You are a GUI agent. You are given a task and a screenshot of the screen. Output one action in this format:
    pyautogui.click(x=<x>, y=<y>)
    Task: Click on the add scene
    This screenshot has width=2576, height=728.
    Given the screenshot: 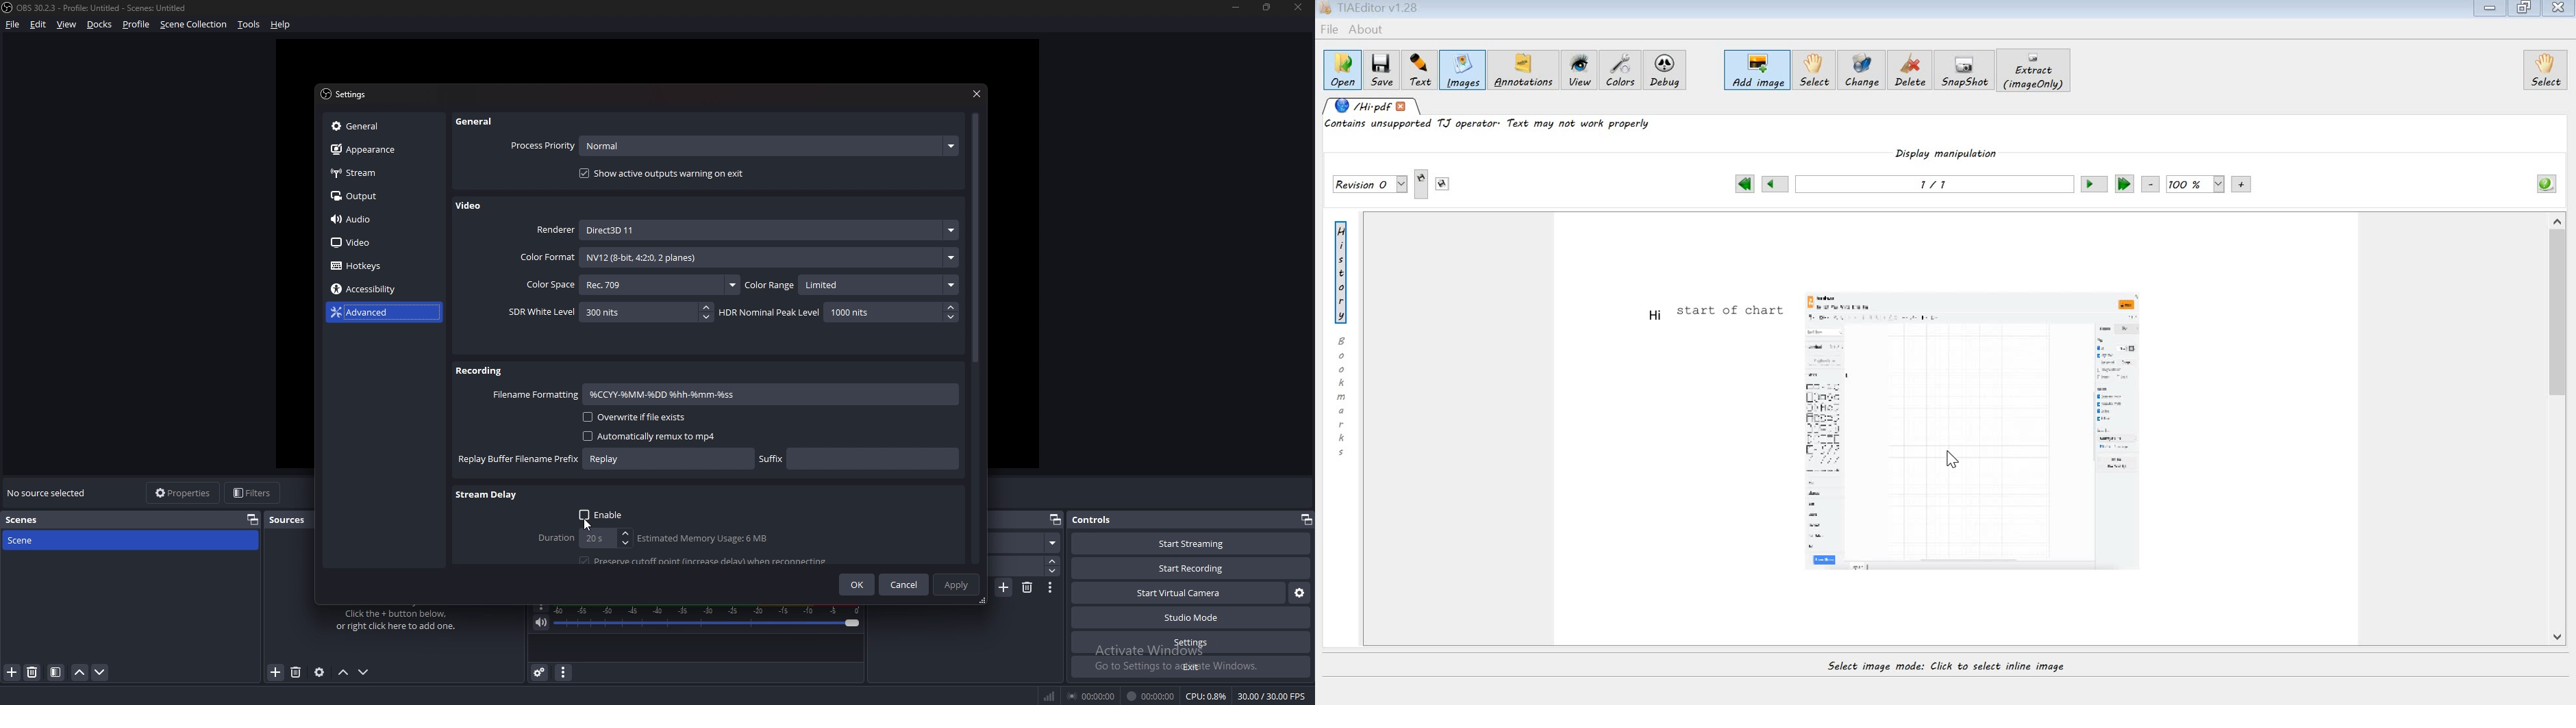 What is the action you would take?
    pyautogui.click(x=1005, y=587)
    